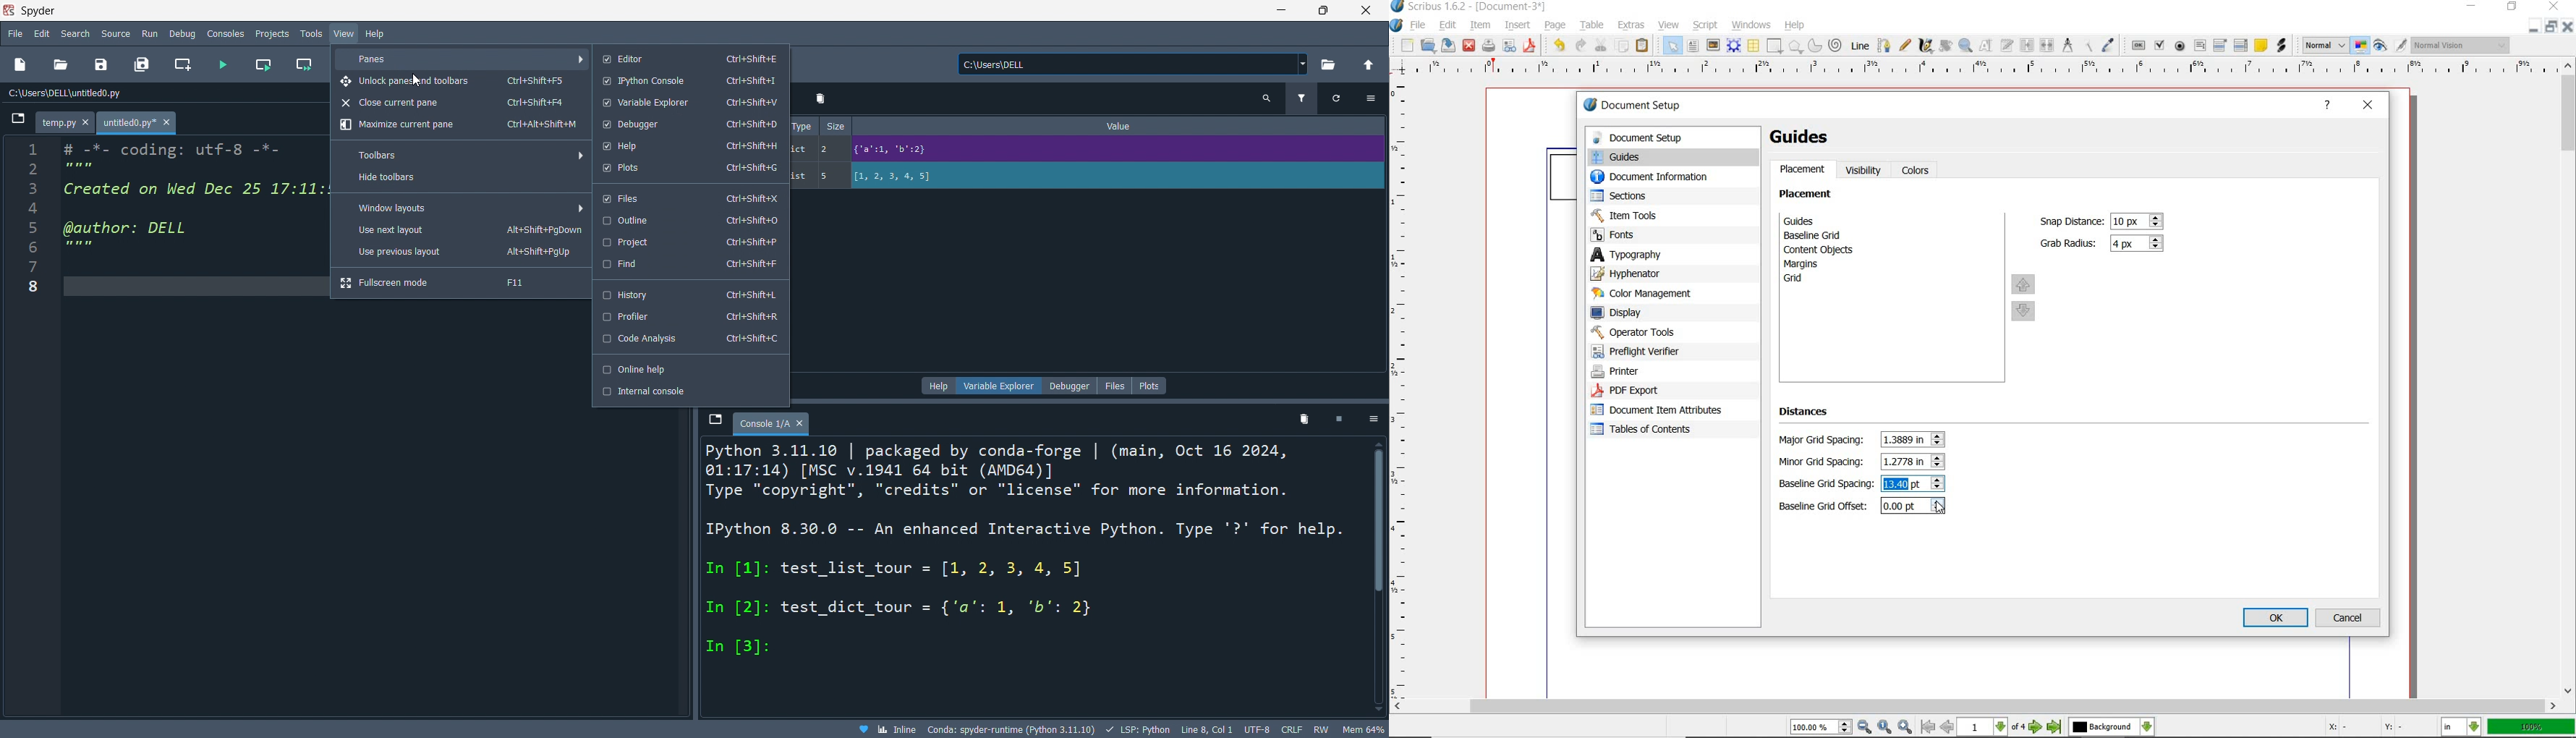  What do you see at coordinates (830, 148) in the screenshot?
I see `2` at bounding box center [830, 148].